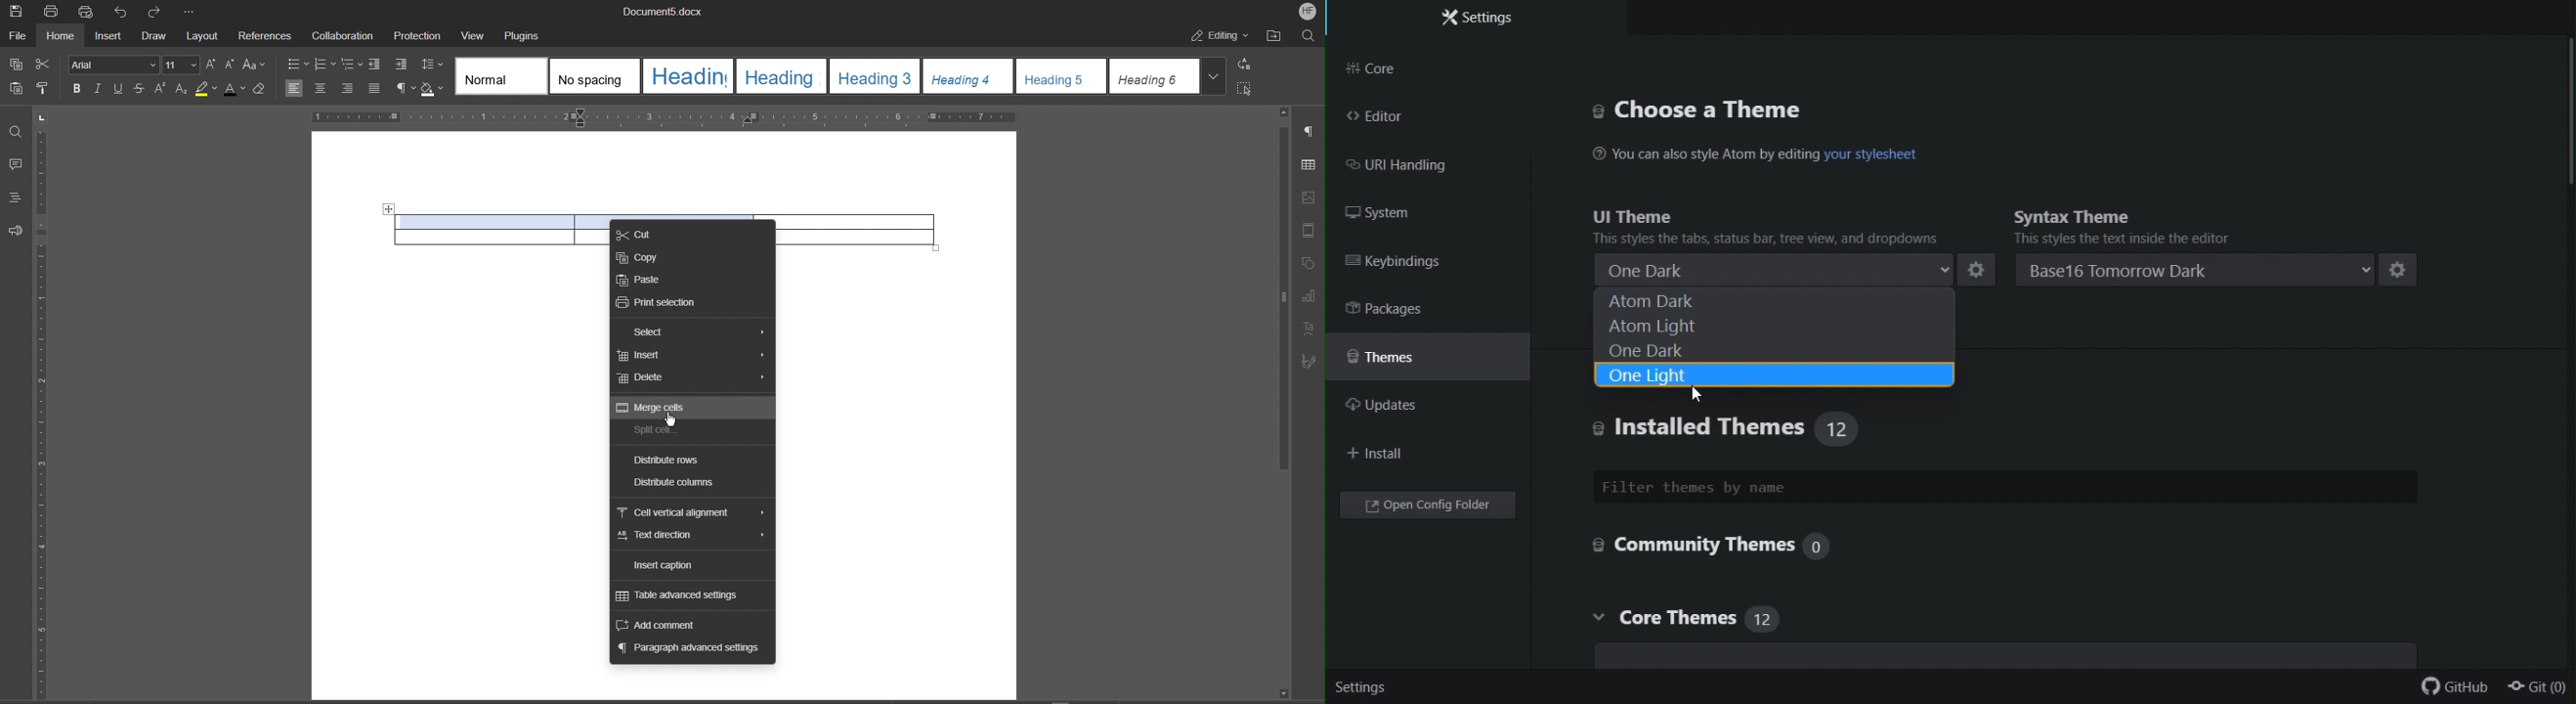 This screenshot has height=728, width=2576. What do you see at coordinates (180, 65) in the screenshot?
I see `Font Size` at bounding box center [180, 65].